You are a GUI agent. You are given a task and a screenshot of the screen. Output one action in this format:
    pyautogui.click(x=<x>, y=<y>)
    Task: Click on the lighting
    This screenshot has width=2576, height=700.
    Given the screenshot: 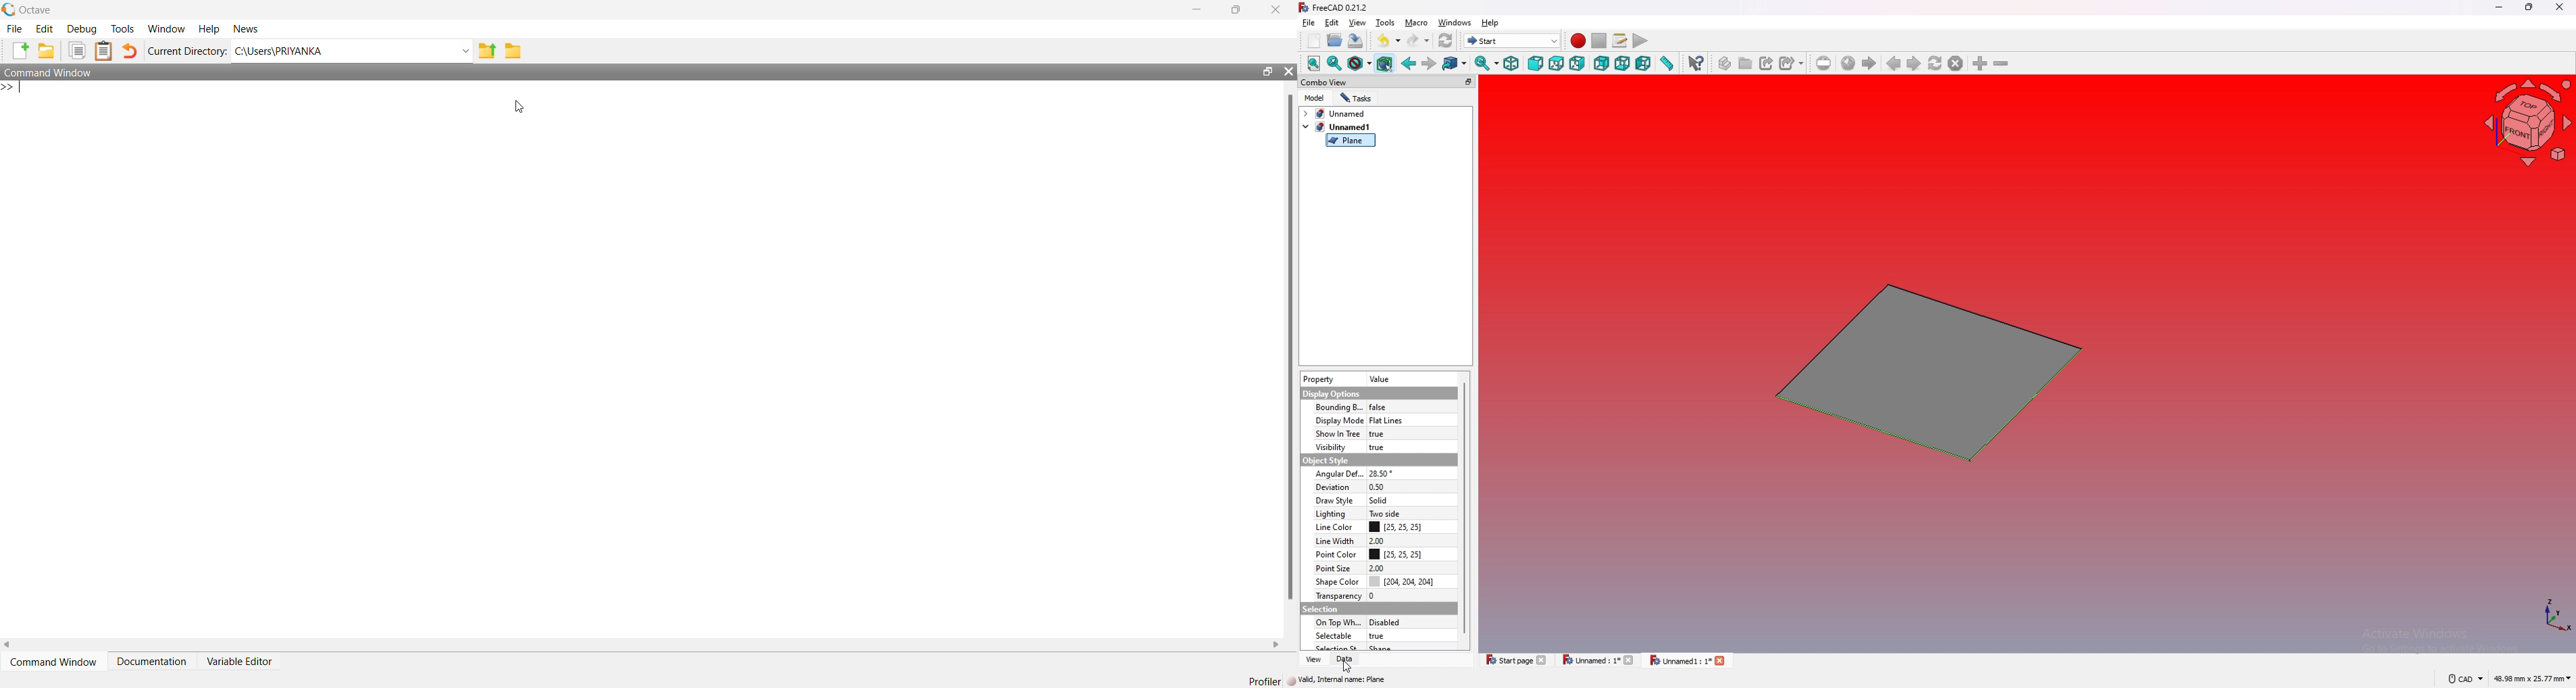 What is the action you would take?
    pyautogui.click(x=1331, y=513)
    